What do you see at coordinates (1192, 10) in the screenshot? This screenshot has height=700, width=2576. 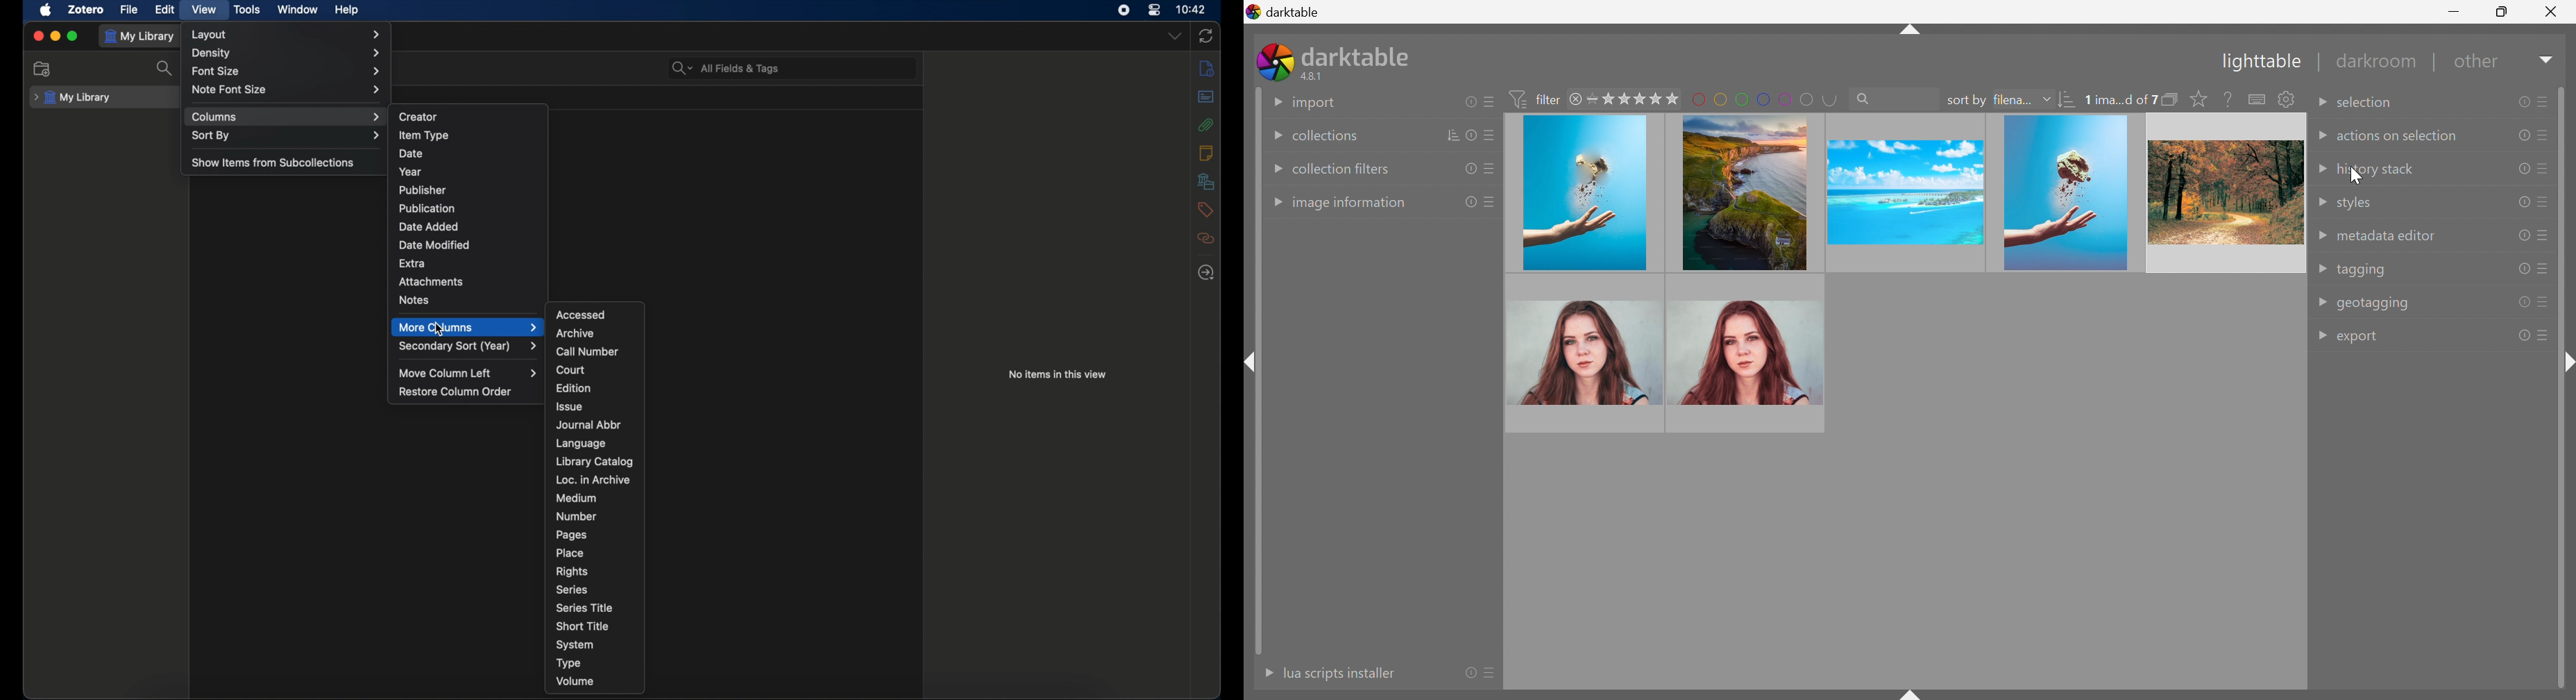 I see `time` at bounding box center [1192, 10].